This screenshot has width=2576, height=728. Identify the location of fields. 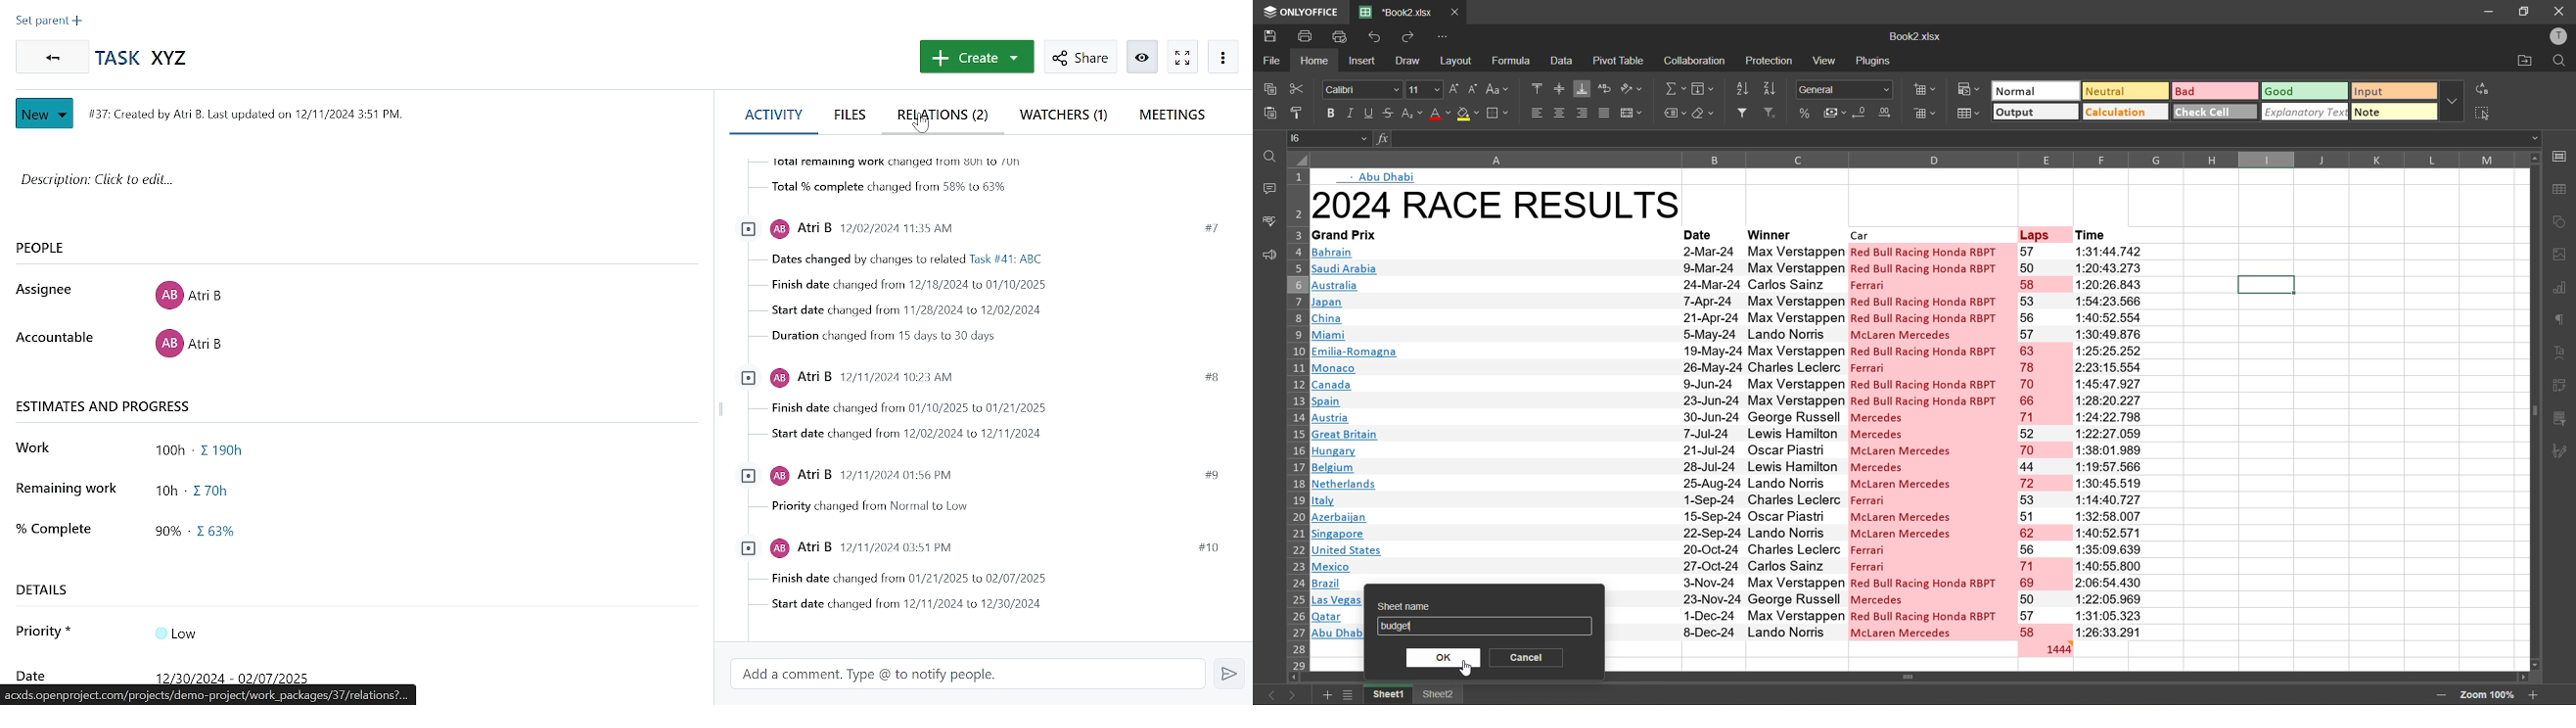
(1706, 88).